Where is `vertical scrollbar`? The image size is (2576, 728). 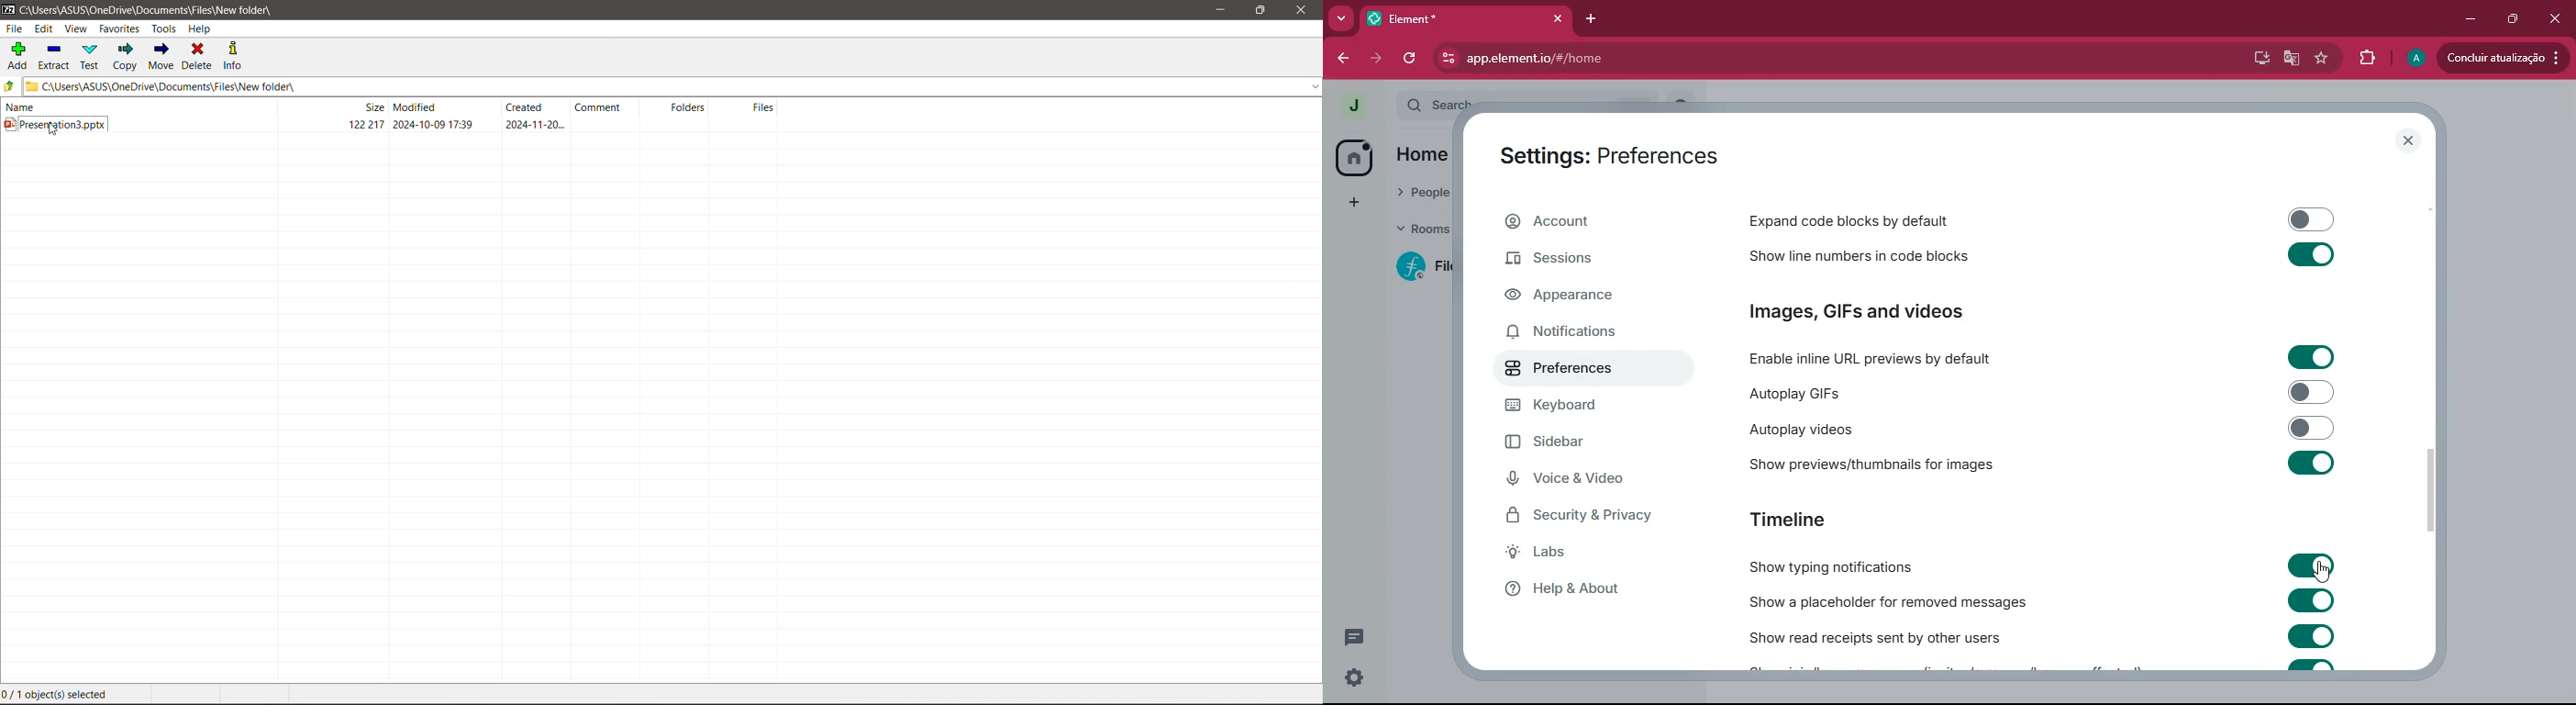 vertical scrollbar is located at coordinates (2432, 493).